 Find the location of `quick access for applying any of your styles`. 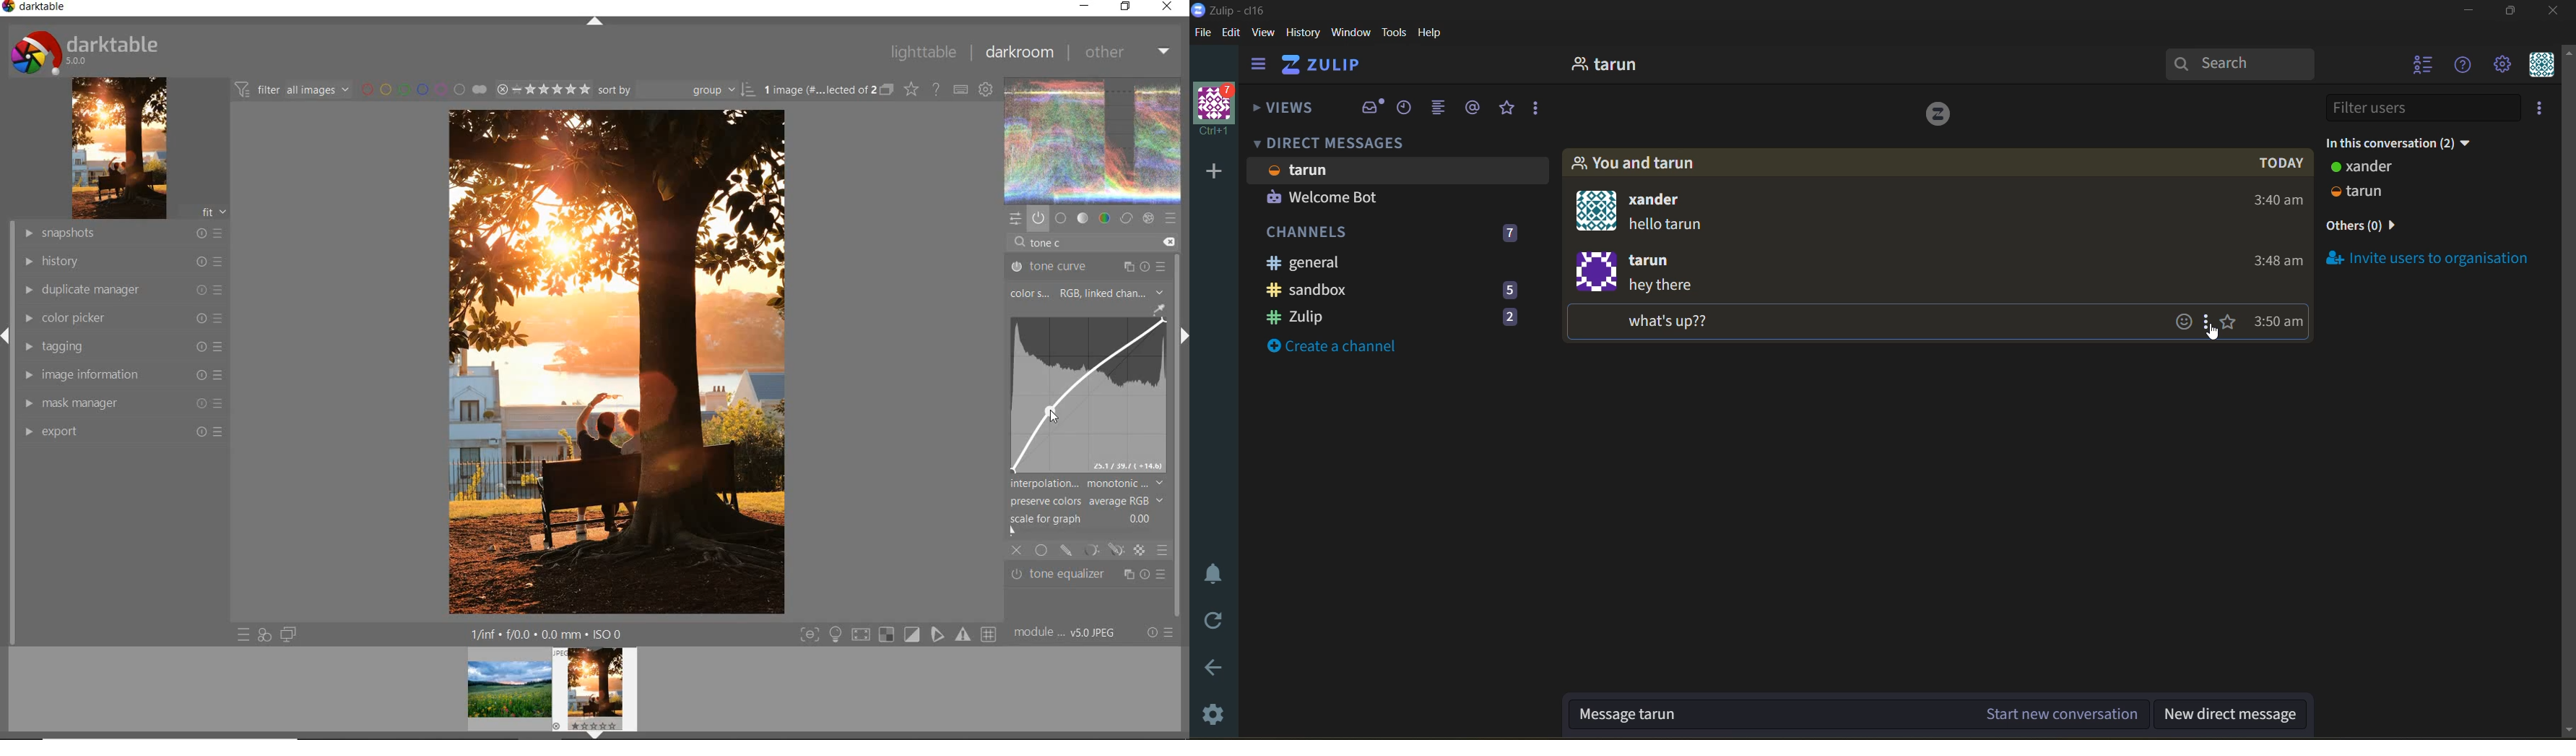

quick access for applying any of your styles is located at coordinates (264, 634).